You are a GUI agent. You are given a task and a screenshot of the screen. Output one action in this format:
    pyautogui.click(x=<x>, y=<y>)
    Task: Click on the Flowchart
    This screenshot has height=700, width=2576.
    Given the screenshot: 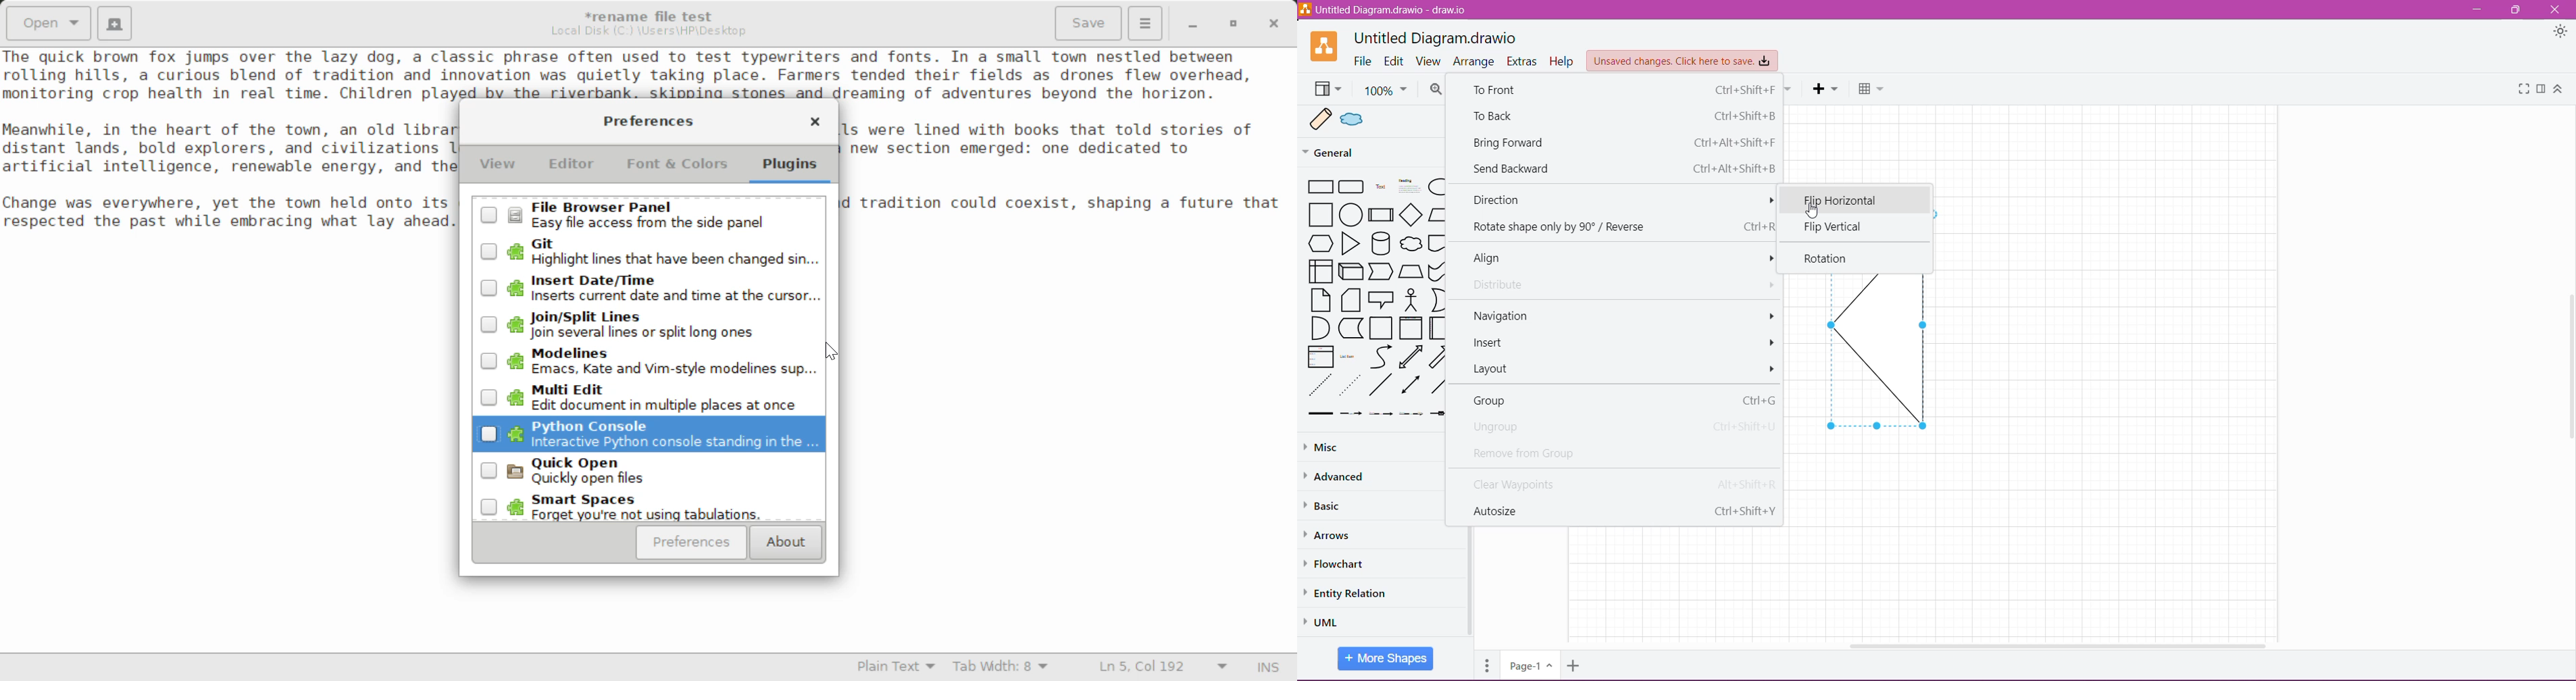 What is the action you would take?
    pyautogui.click(x=1335, y=564)
    